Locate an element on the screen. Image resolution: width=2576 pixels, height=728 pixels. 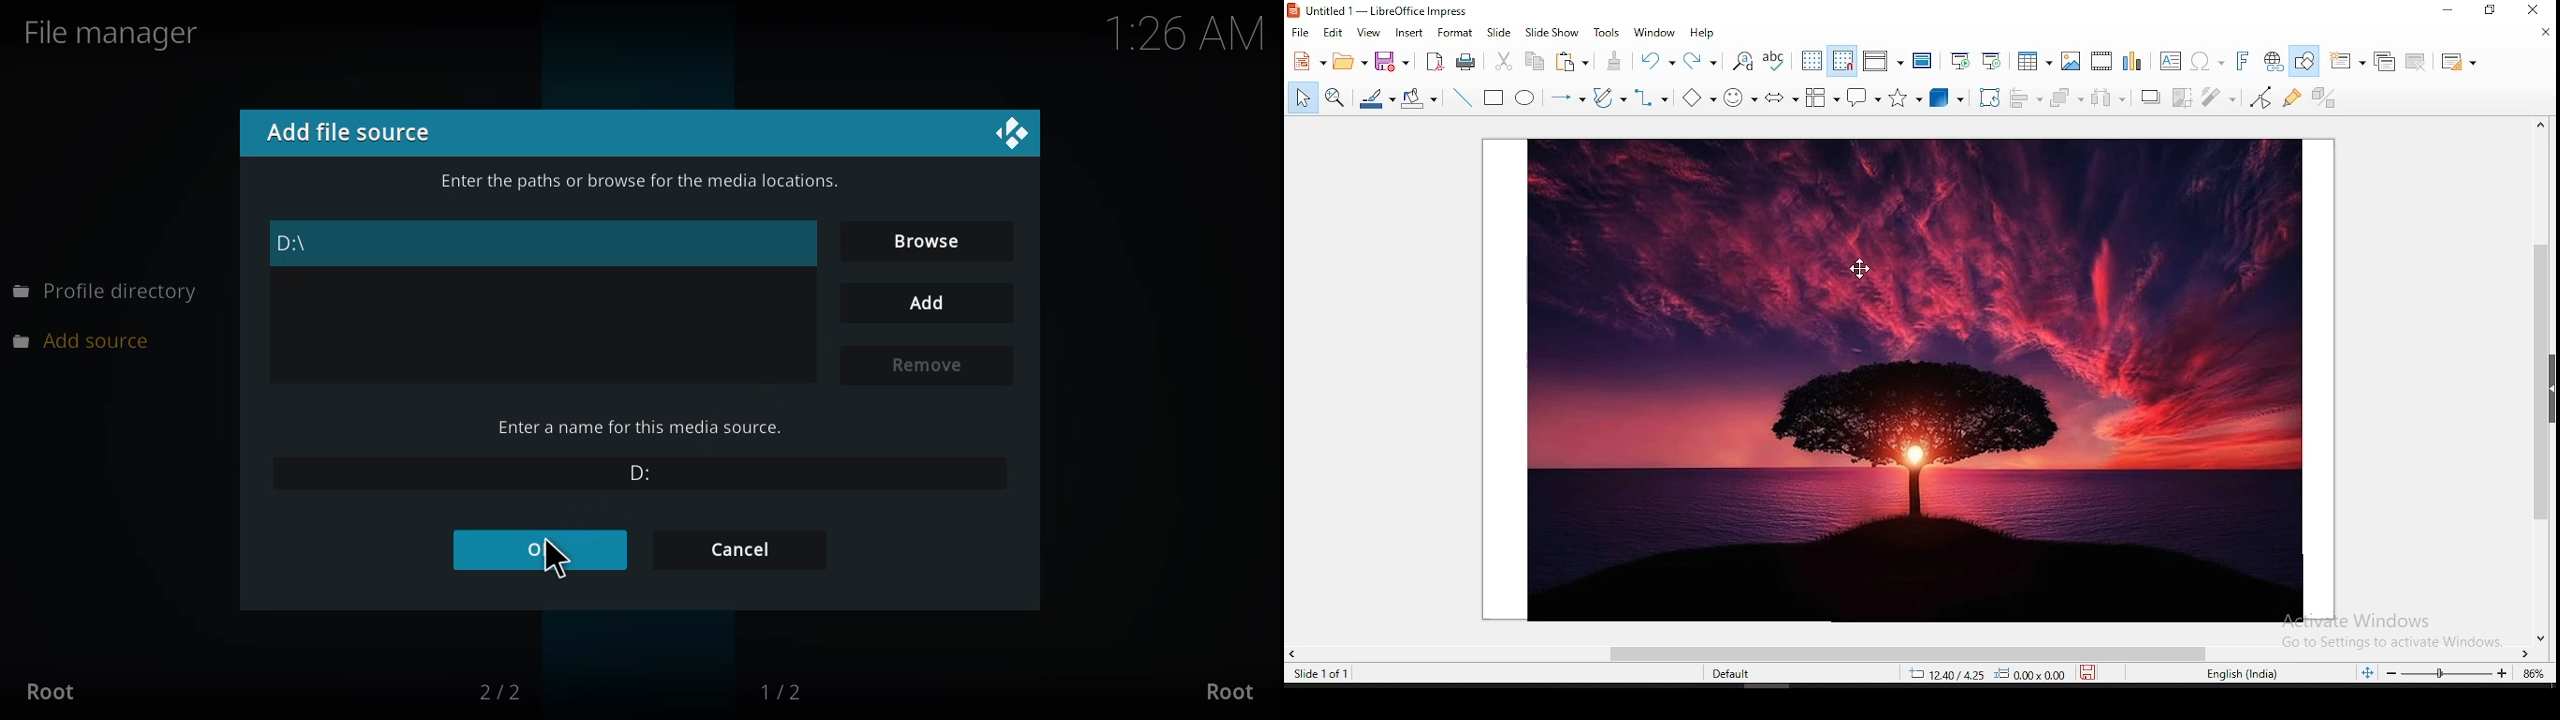
copy is located at coordinates (1569, 61).